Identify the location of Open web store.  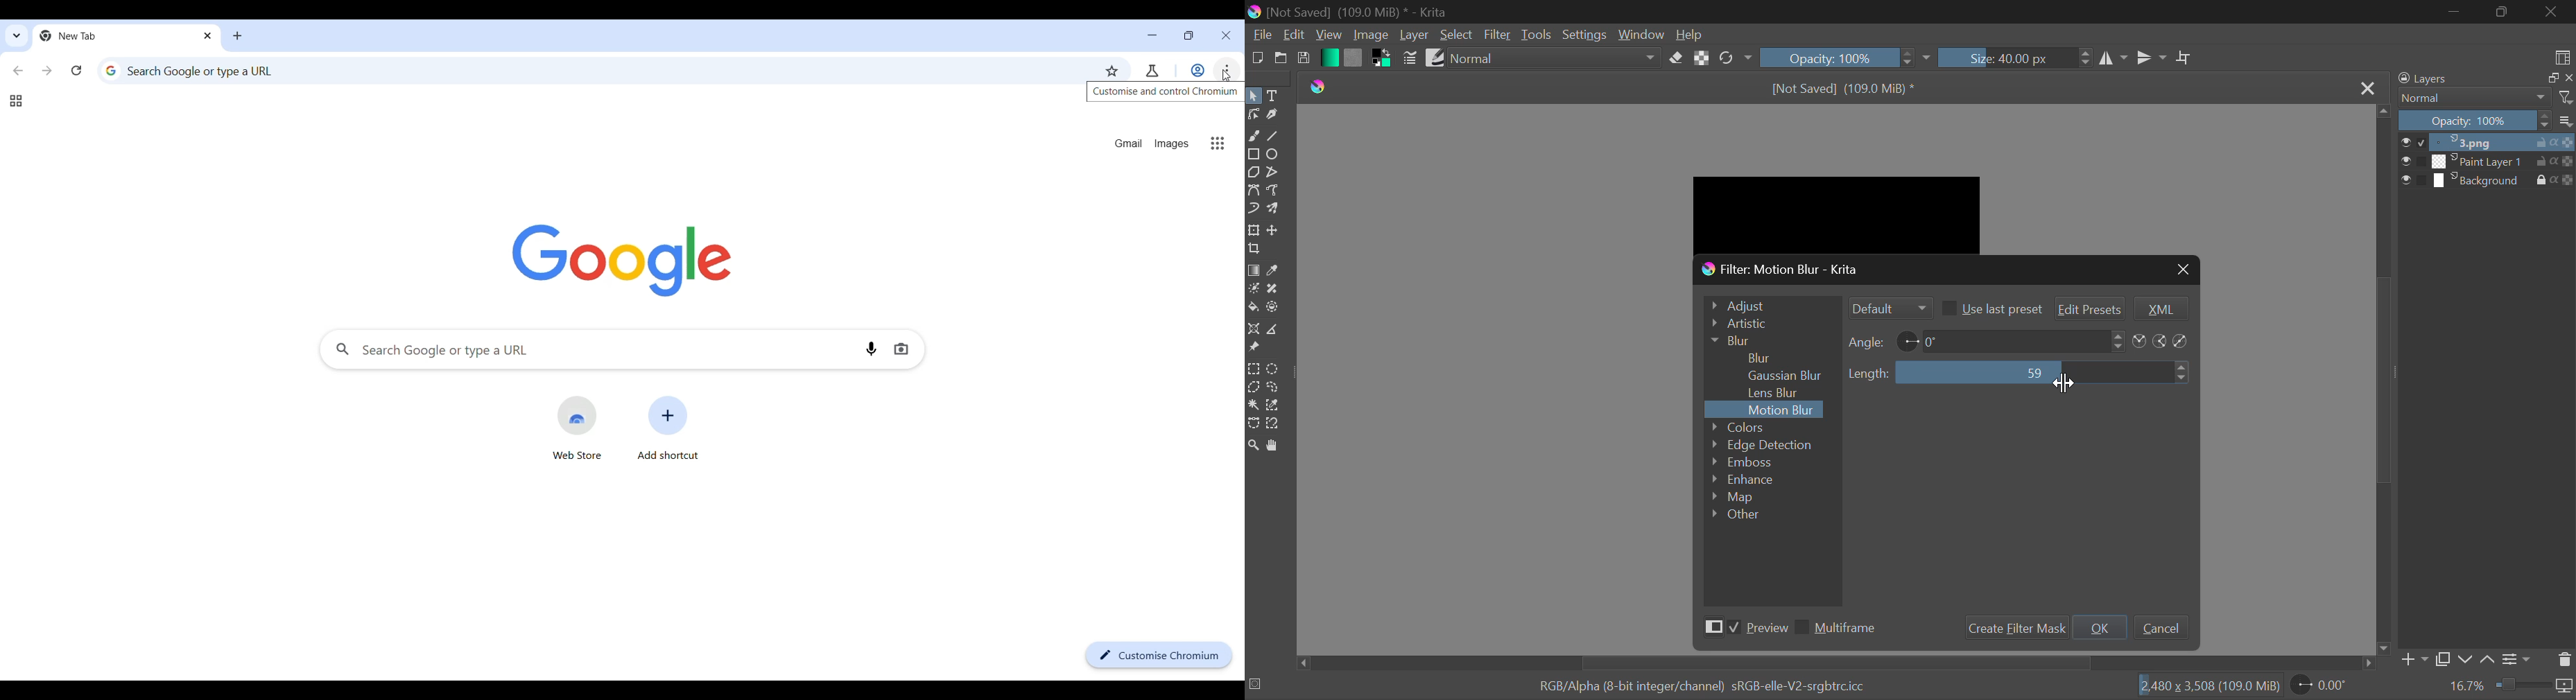
(577, 428).